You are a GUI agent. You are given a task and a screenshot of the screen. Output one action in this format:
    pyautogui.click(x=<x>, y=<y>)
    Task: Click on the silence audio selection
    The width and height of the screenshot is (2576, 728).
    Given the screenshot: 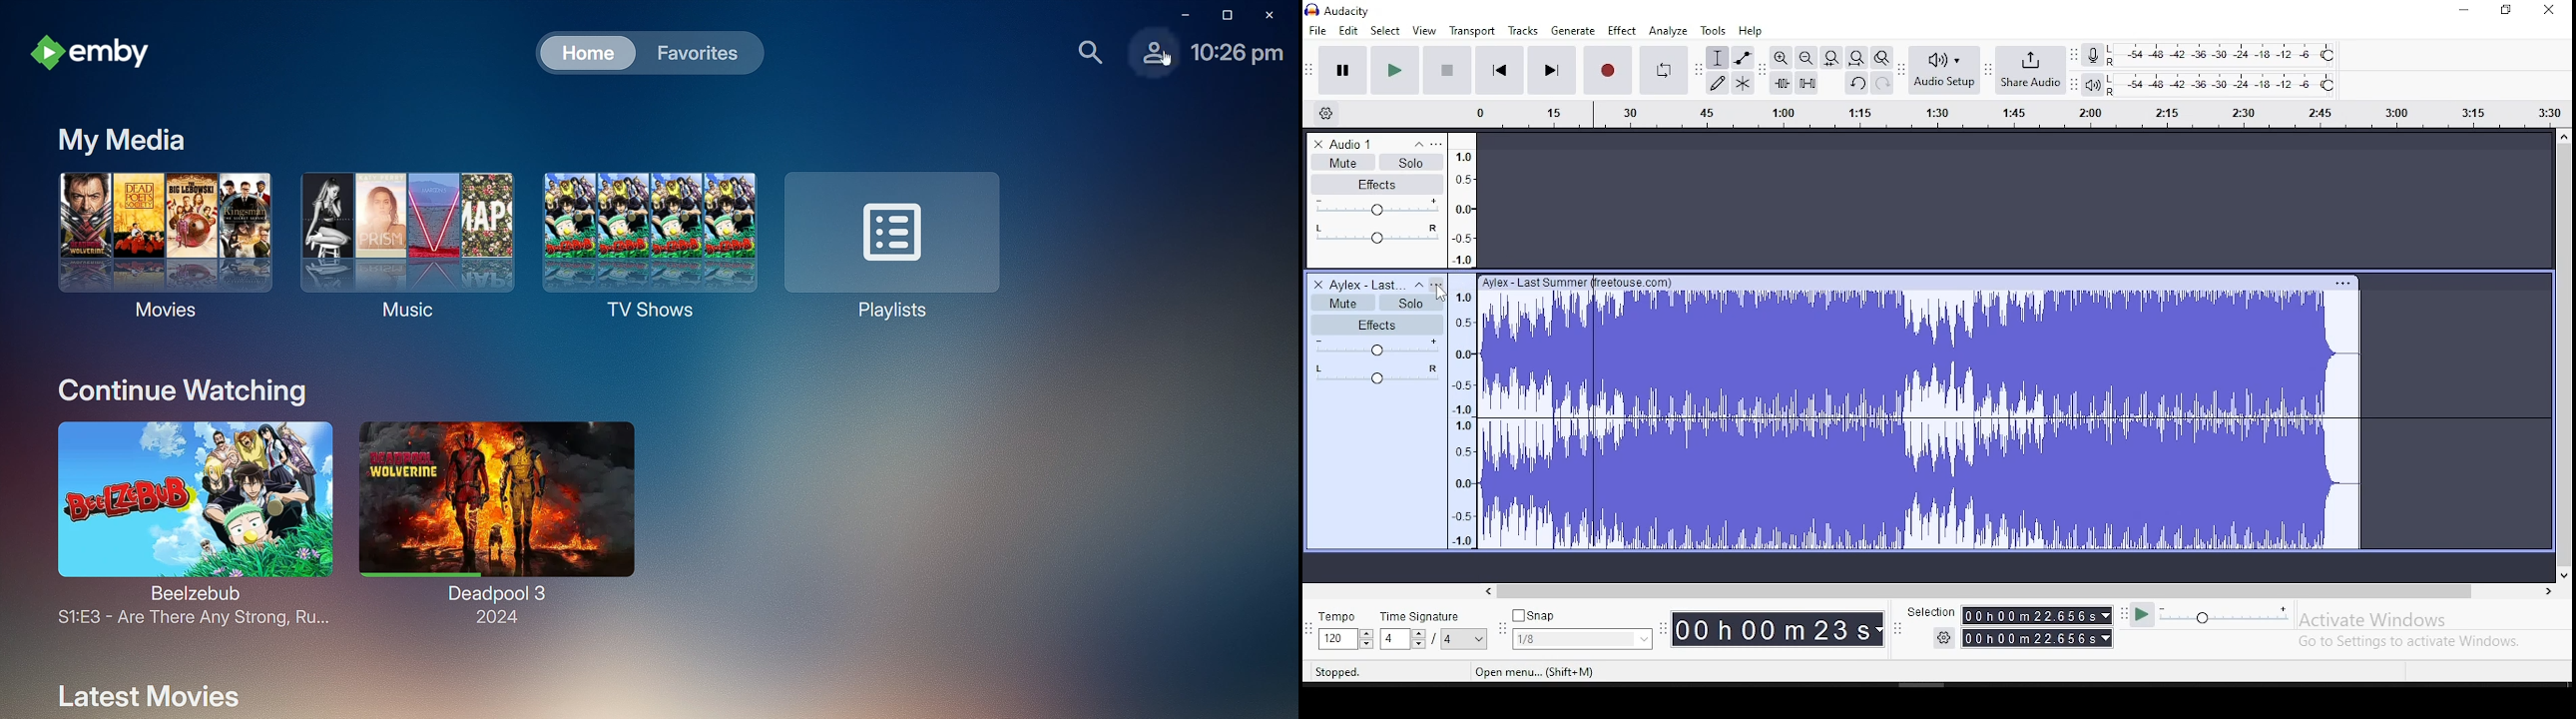 What is the action you would take?
    pyautogui.click(x=1806, y=82)
    